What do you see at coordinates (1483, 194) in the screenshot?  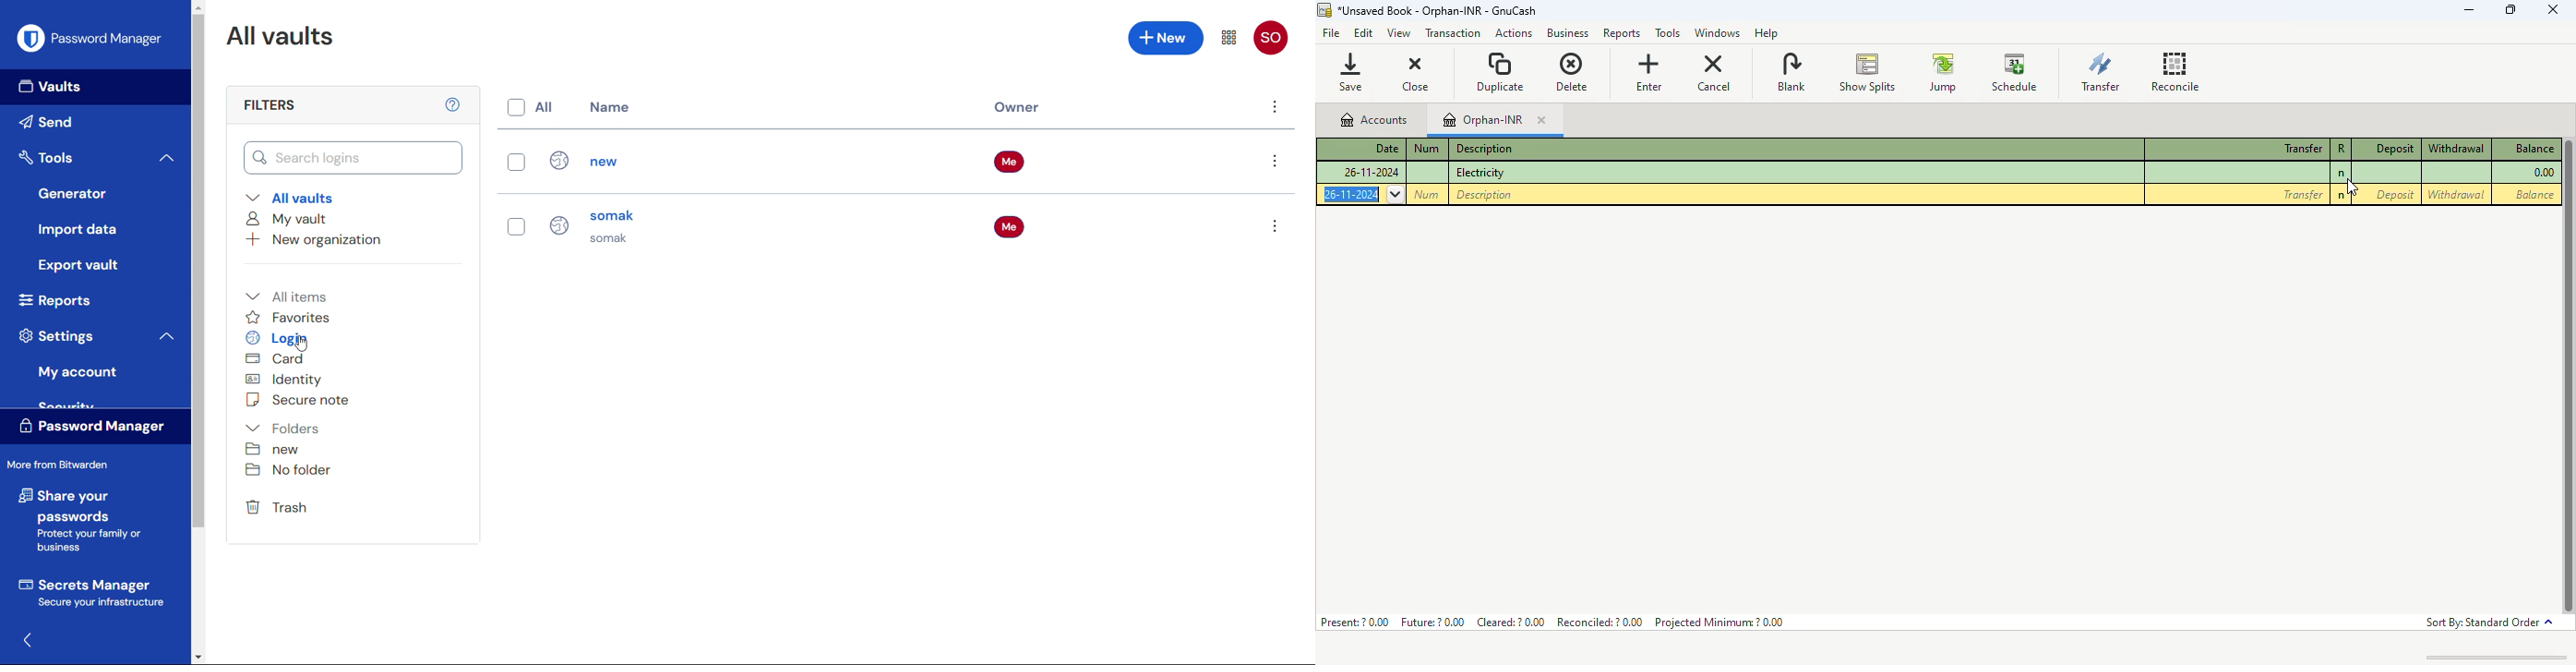 I see `description` at bounding box center [1483, 194].